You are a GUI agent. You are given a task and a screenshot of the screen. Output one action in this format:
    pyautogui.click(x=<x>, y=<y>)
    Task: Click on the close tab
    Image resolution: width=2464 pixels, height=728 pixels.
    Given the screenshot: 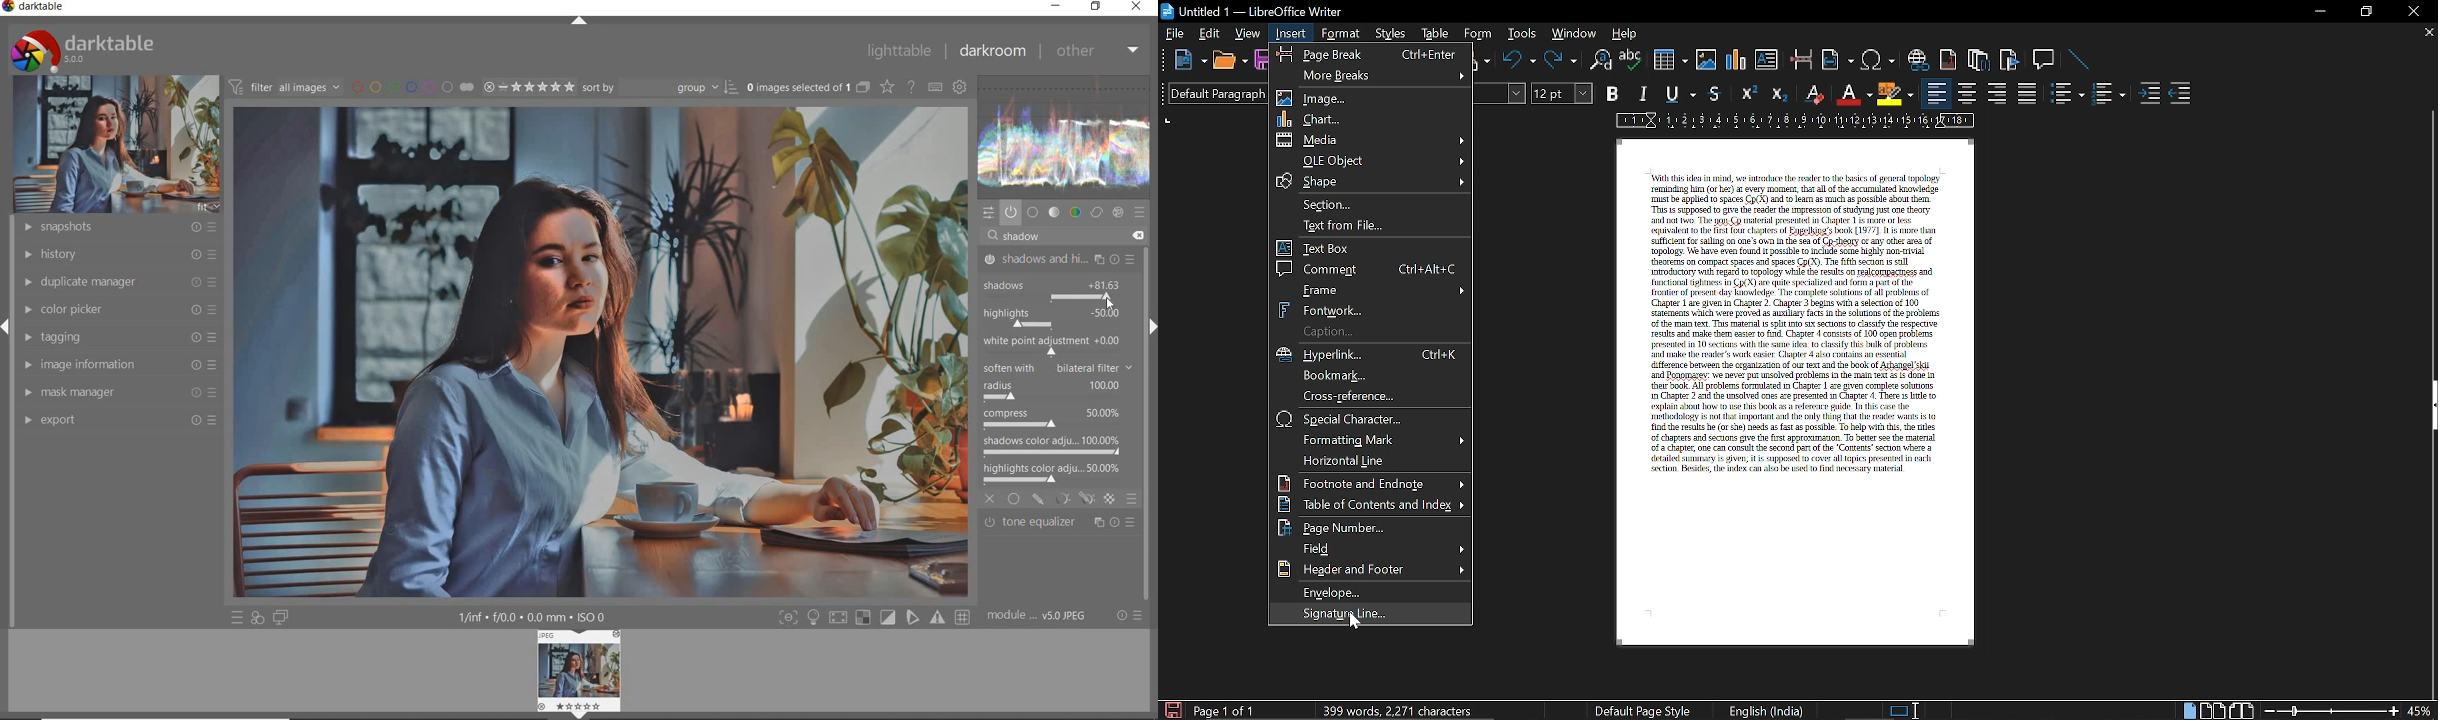 What is the action you would take?
    pyautogui.click(x=2428, y=34)
    